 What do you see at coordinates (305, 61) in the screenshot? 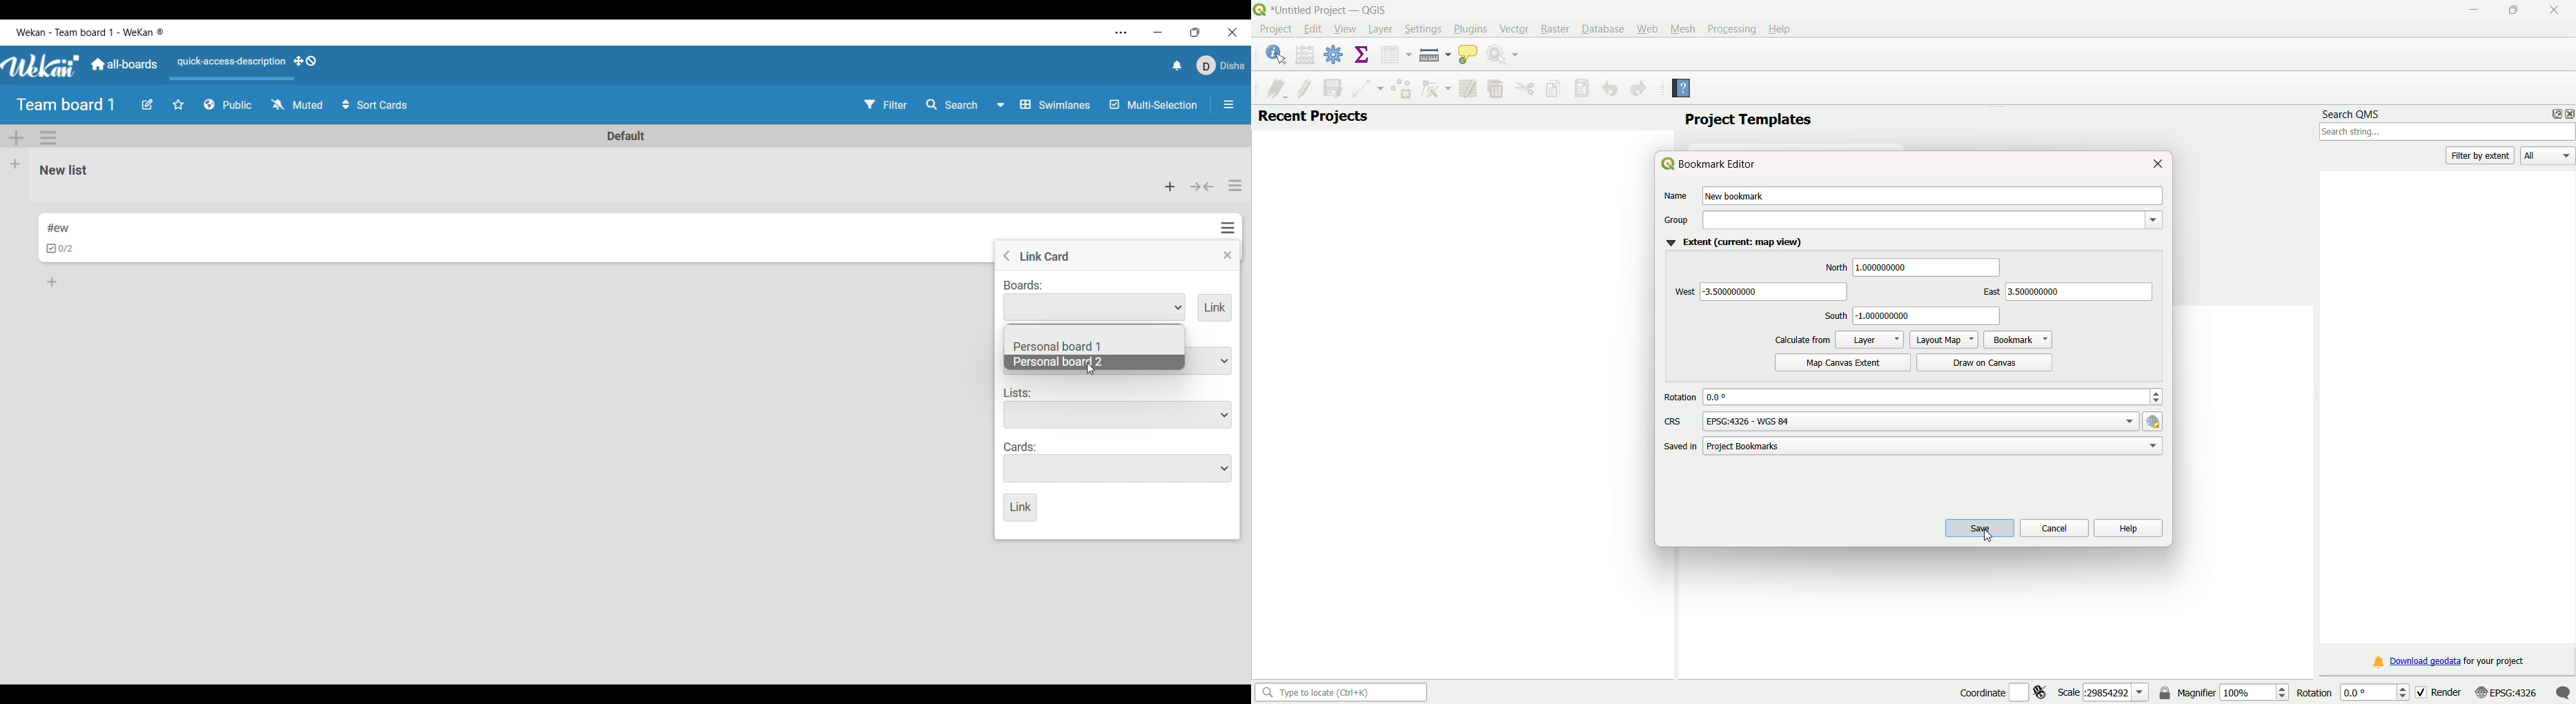
I see `Show desktop drag handles` at bounding box center [305, 61].